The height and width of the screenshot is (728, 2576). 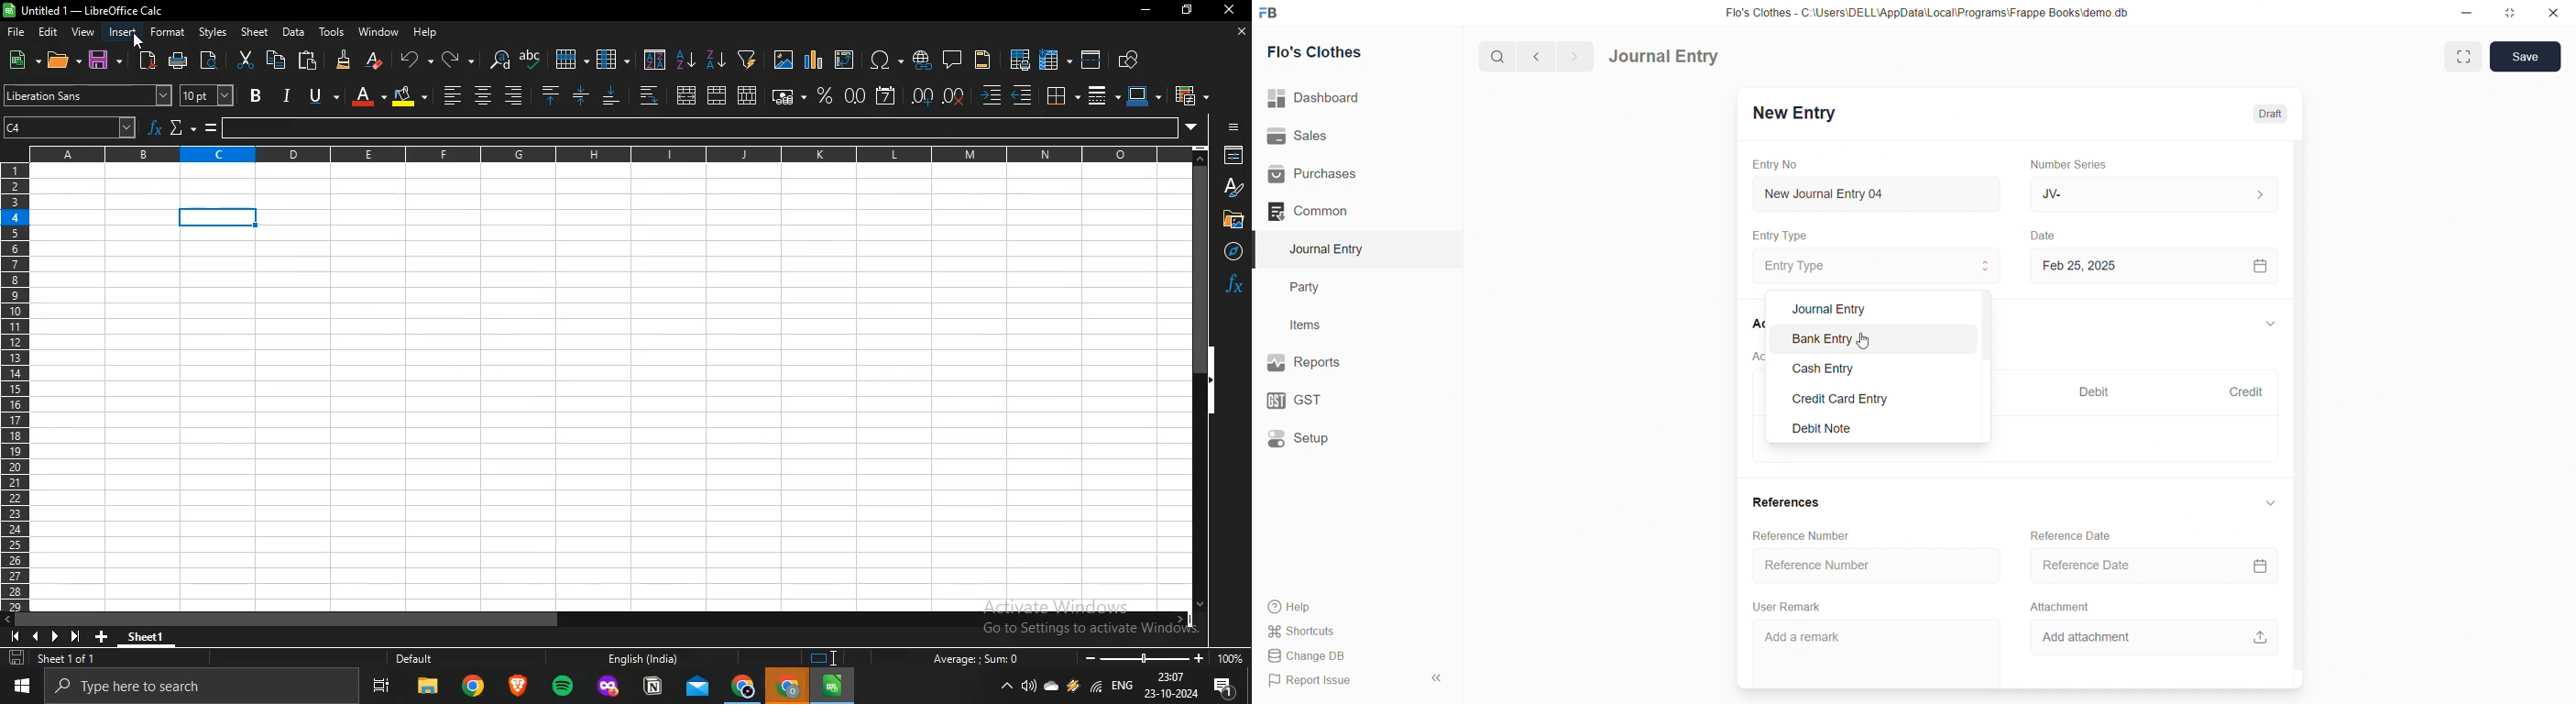 What do you see at coordinates (382, 689) in the screenshot?
I see `task view` at bounding box center [382, 689].